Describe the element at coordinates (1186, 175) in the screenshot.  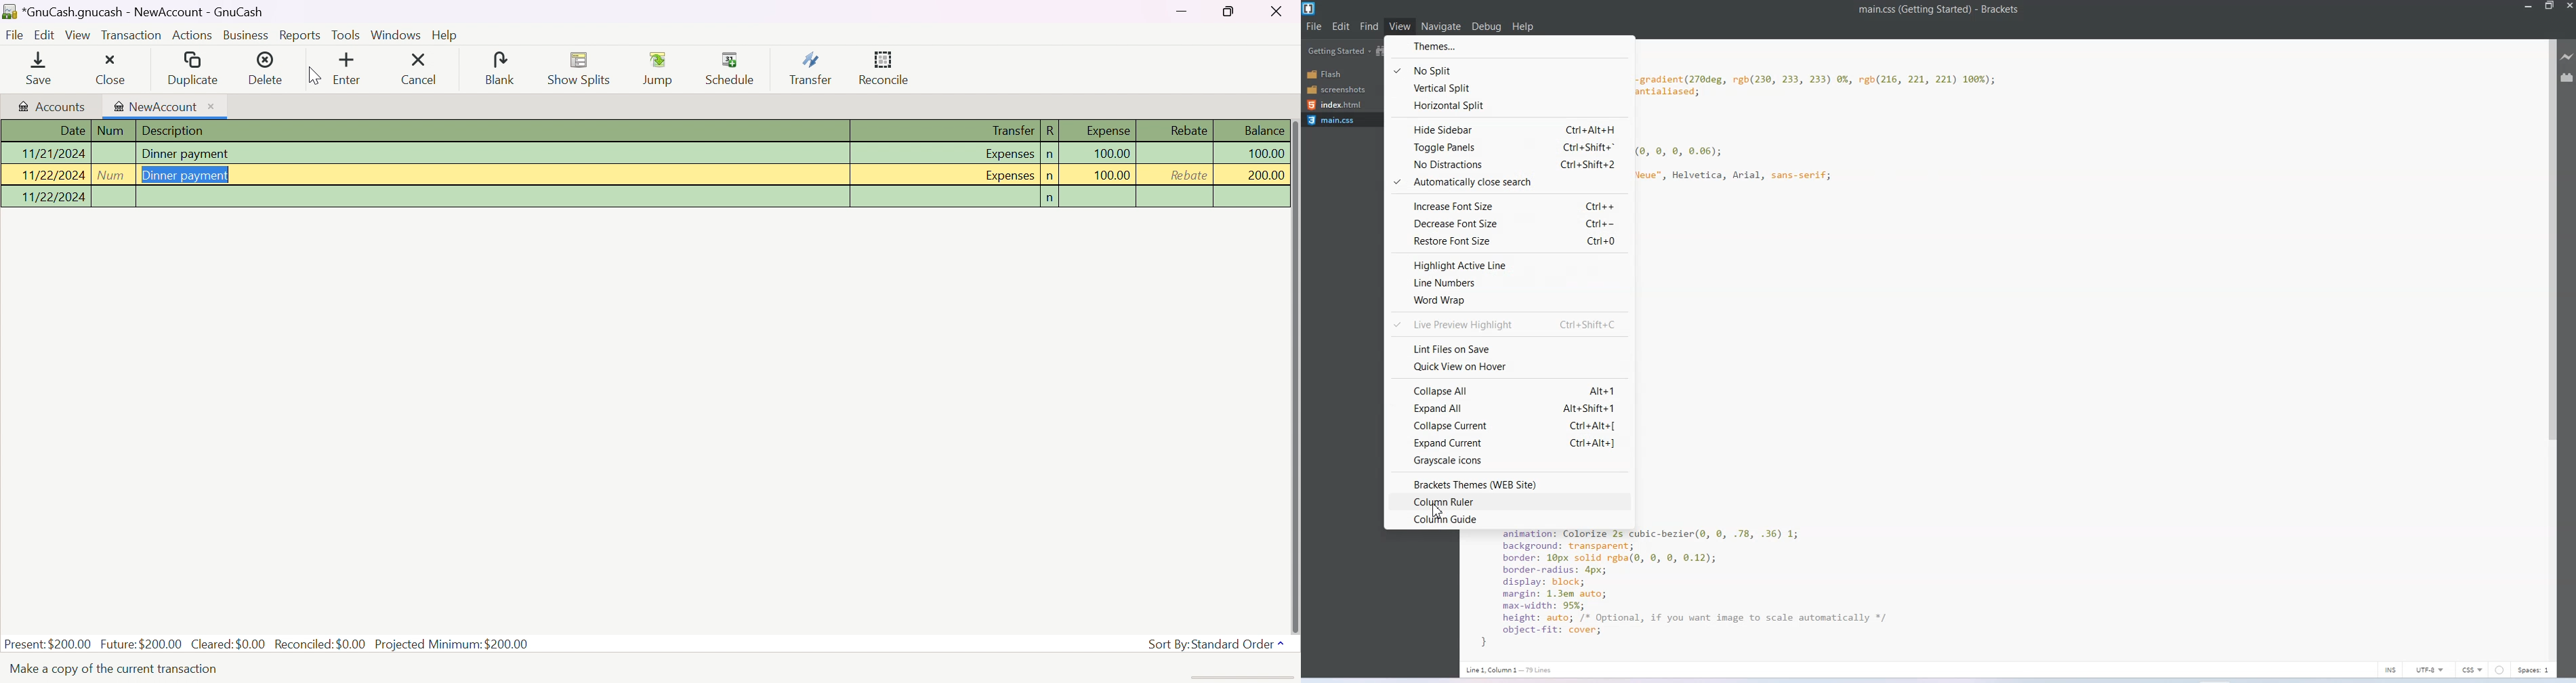
I see `Rebate` at that location.